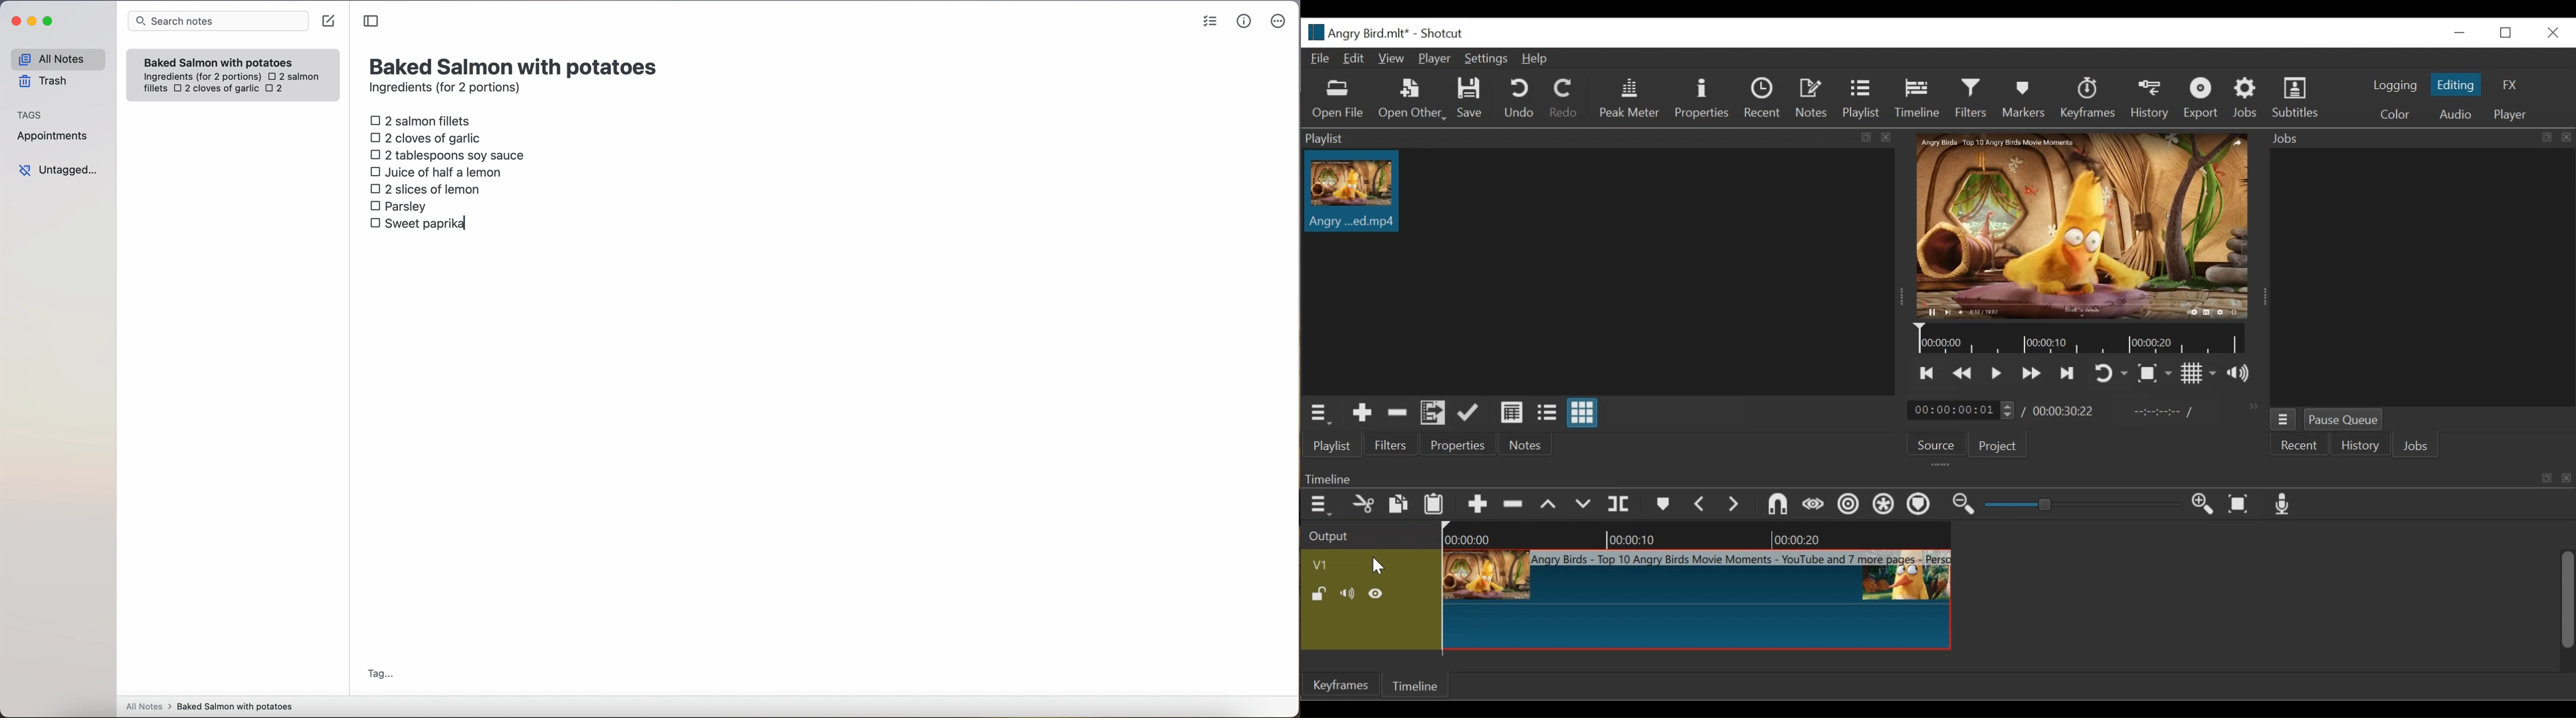 The height and width of the screenshot is (728, 2576). What do you see at coordinates (2151, 100) in the screenshot?
I see `History` at bounding box center [2151, 100].